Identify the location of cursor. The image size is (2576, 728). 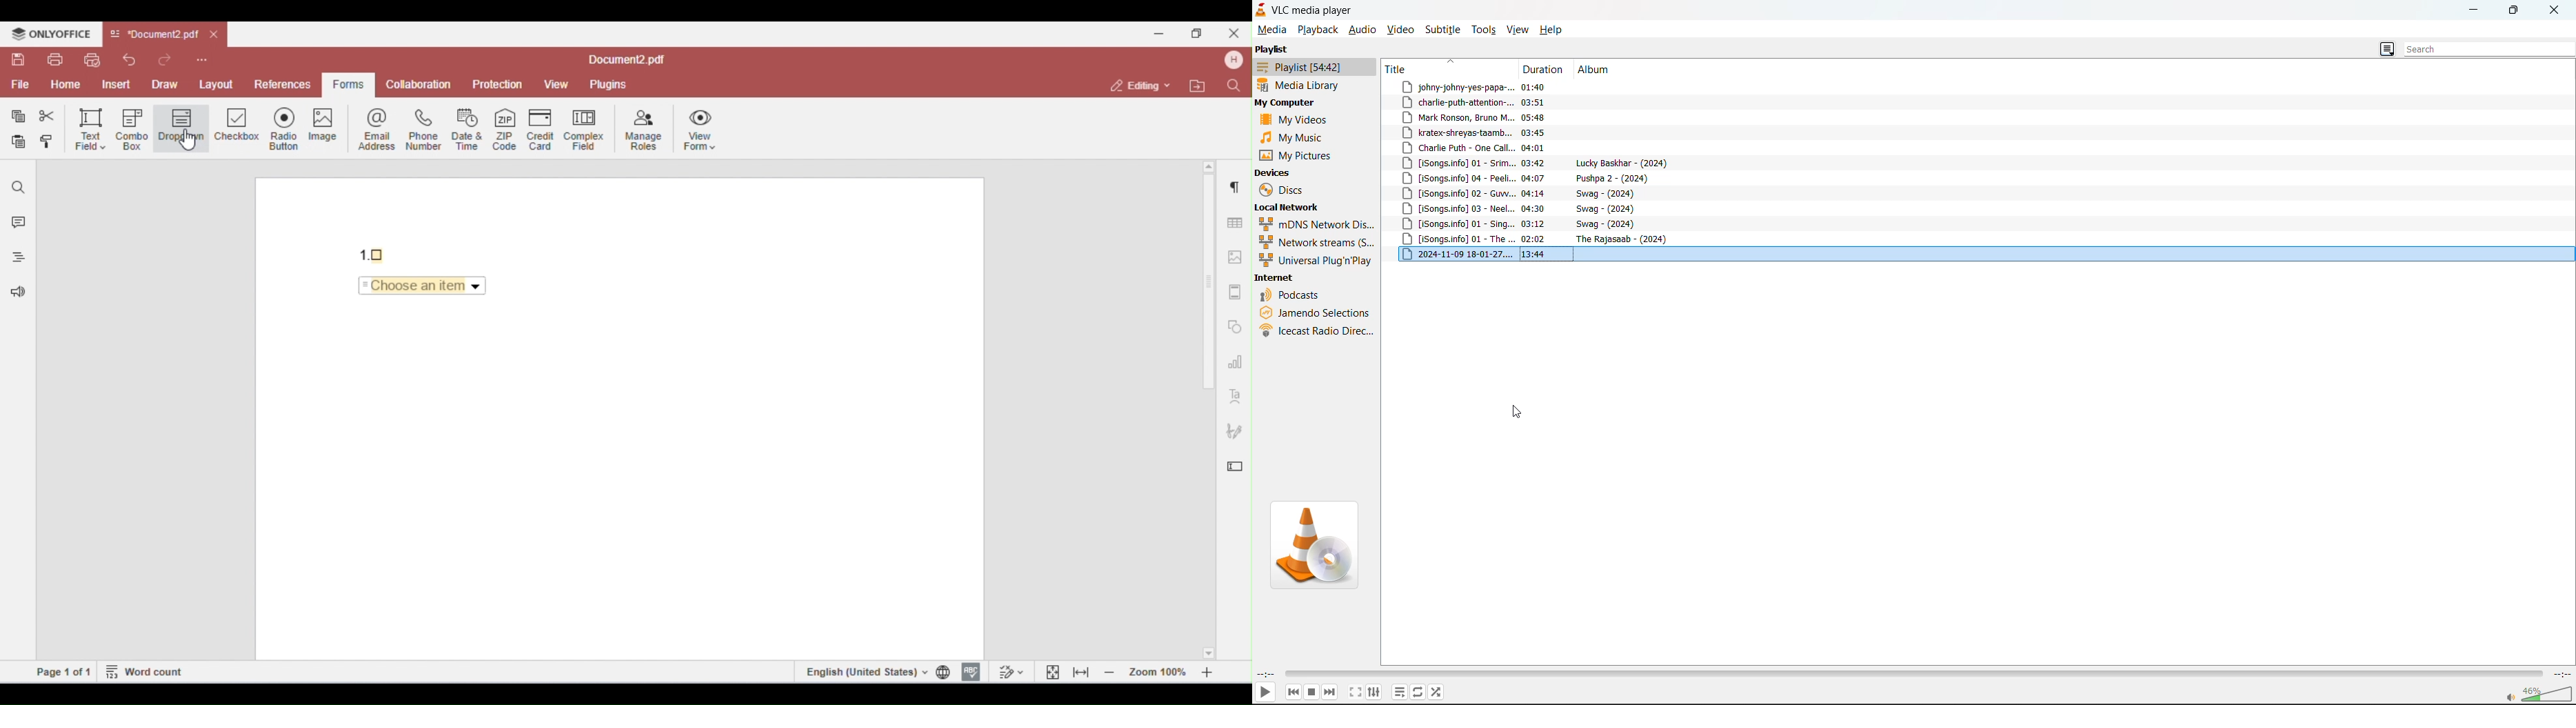
(1518, 415).